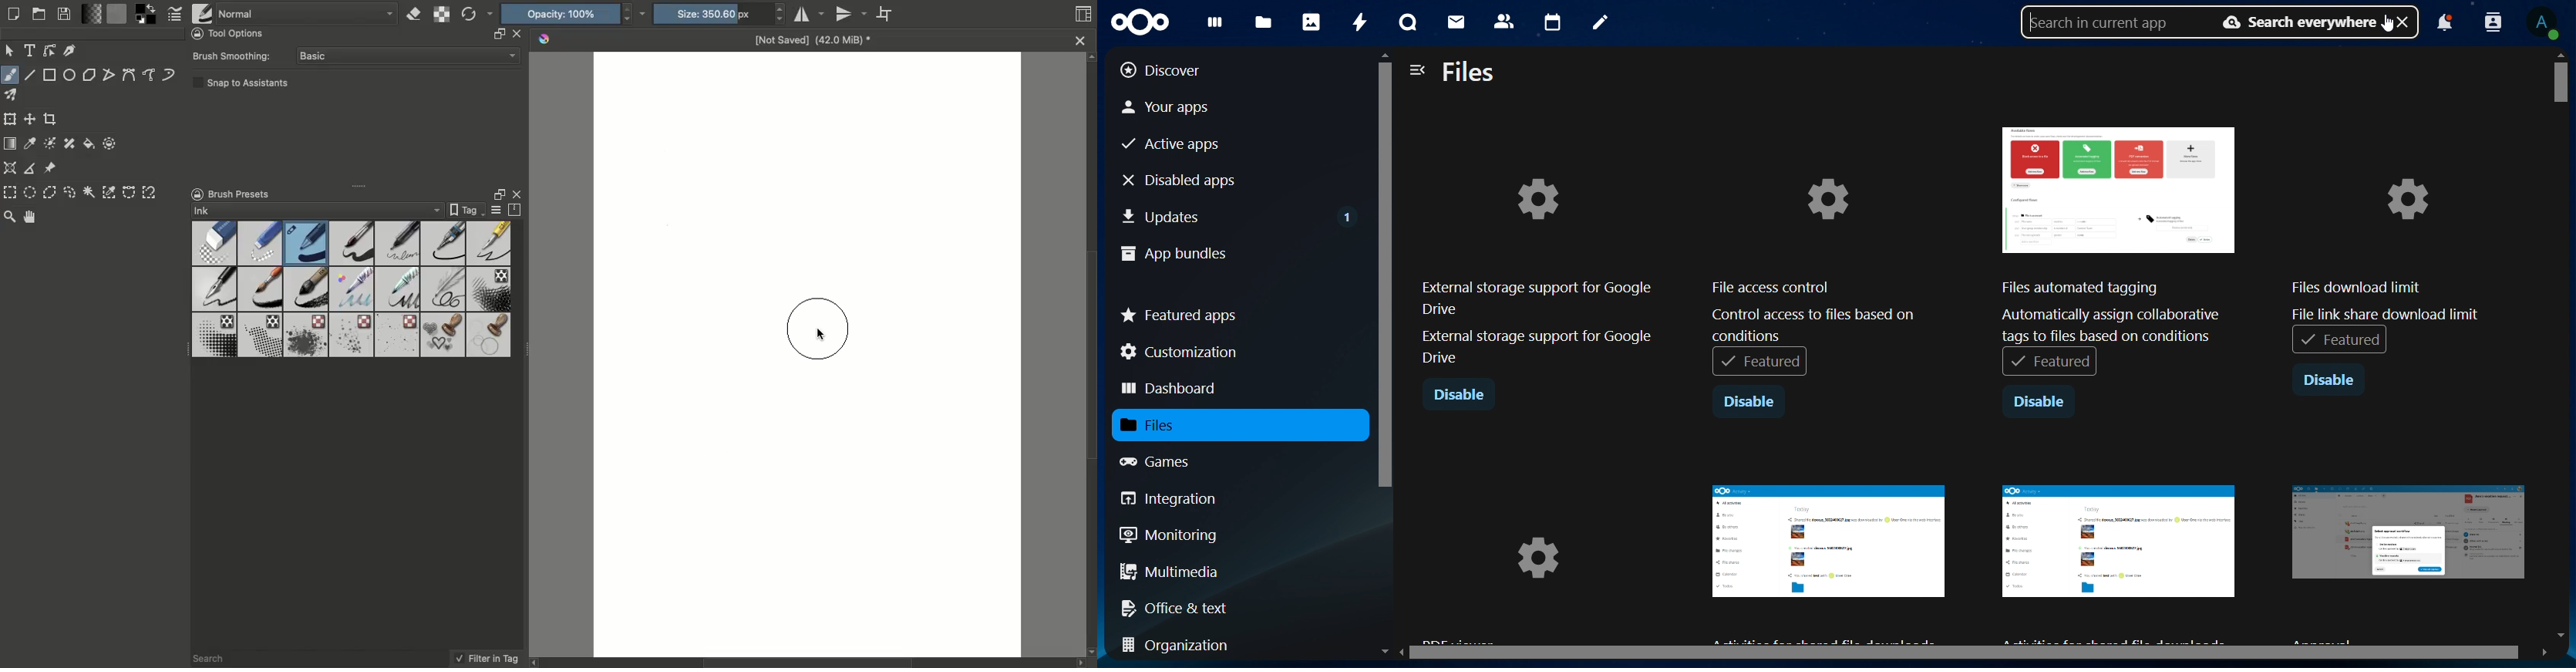 The image size is (2576, 672). What do you see at coordinates (1239, 214) in the screenshot?
I see `updates` at bounding box center [1239, 214].